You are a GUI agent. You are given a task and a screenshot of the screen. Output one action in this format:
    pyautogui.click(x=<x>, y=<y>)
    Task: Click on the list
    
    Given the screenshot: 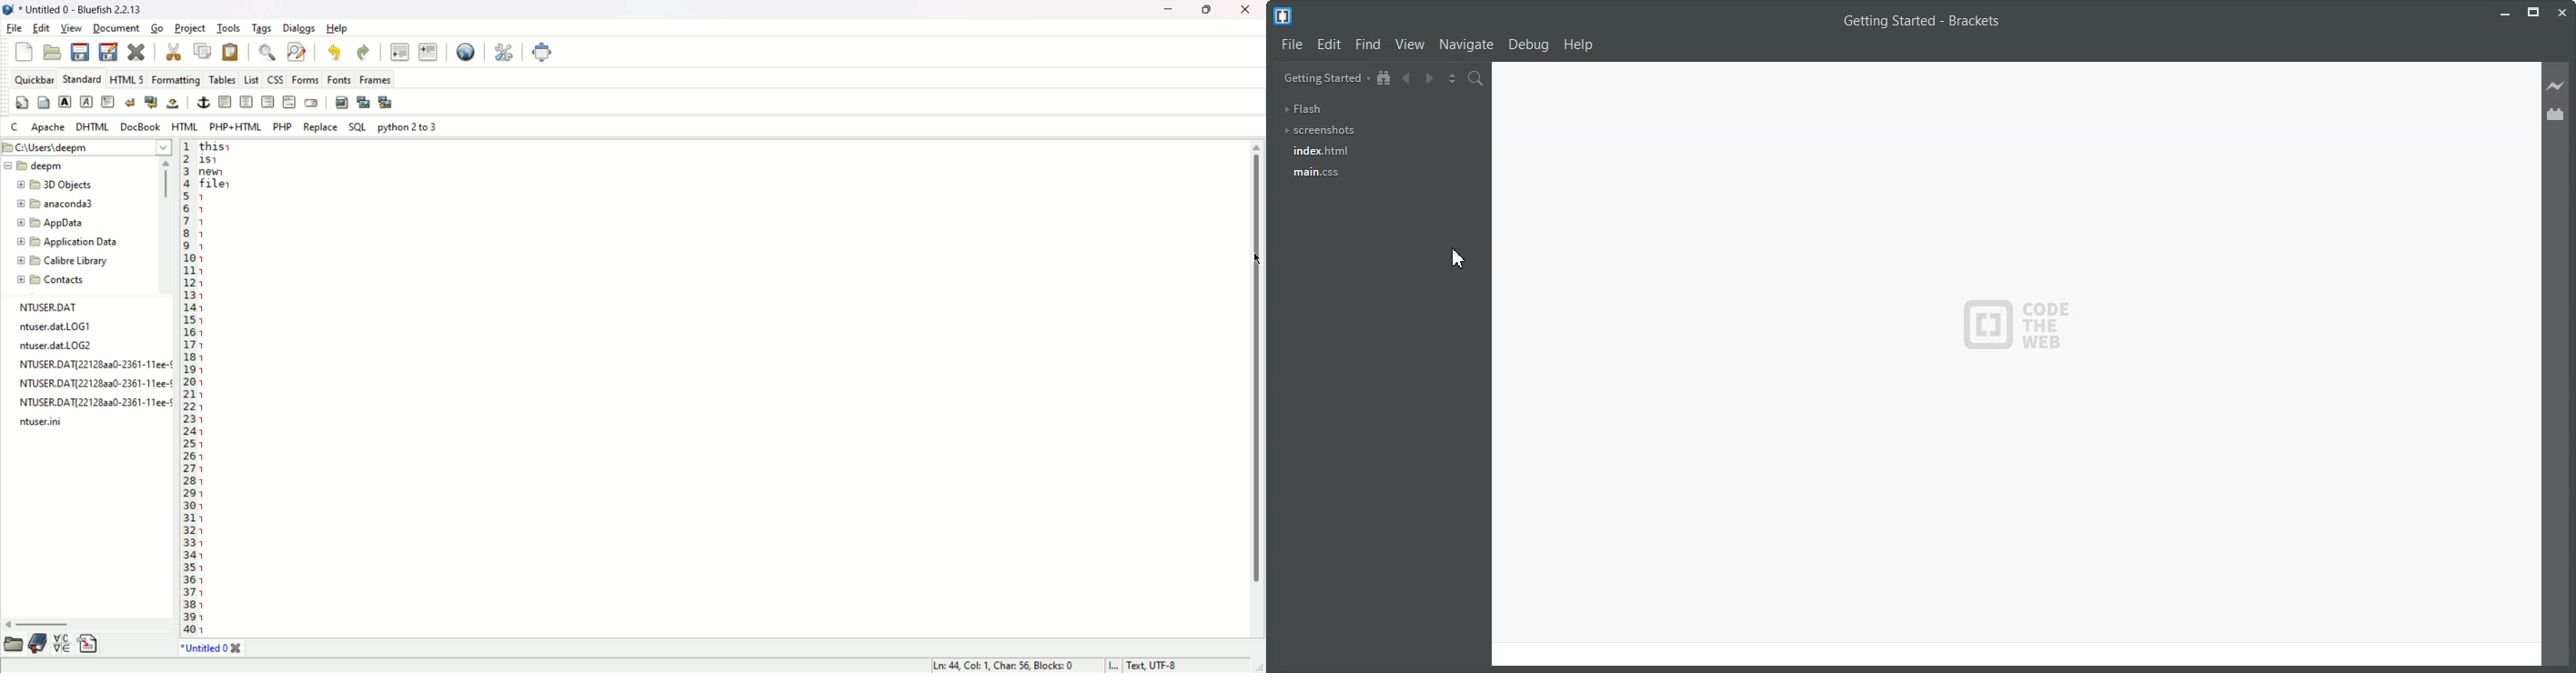 What is the action you would take?
    pyautogui.click(x=251, y=79)
    